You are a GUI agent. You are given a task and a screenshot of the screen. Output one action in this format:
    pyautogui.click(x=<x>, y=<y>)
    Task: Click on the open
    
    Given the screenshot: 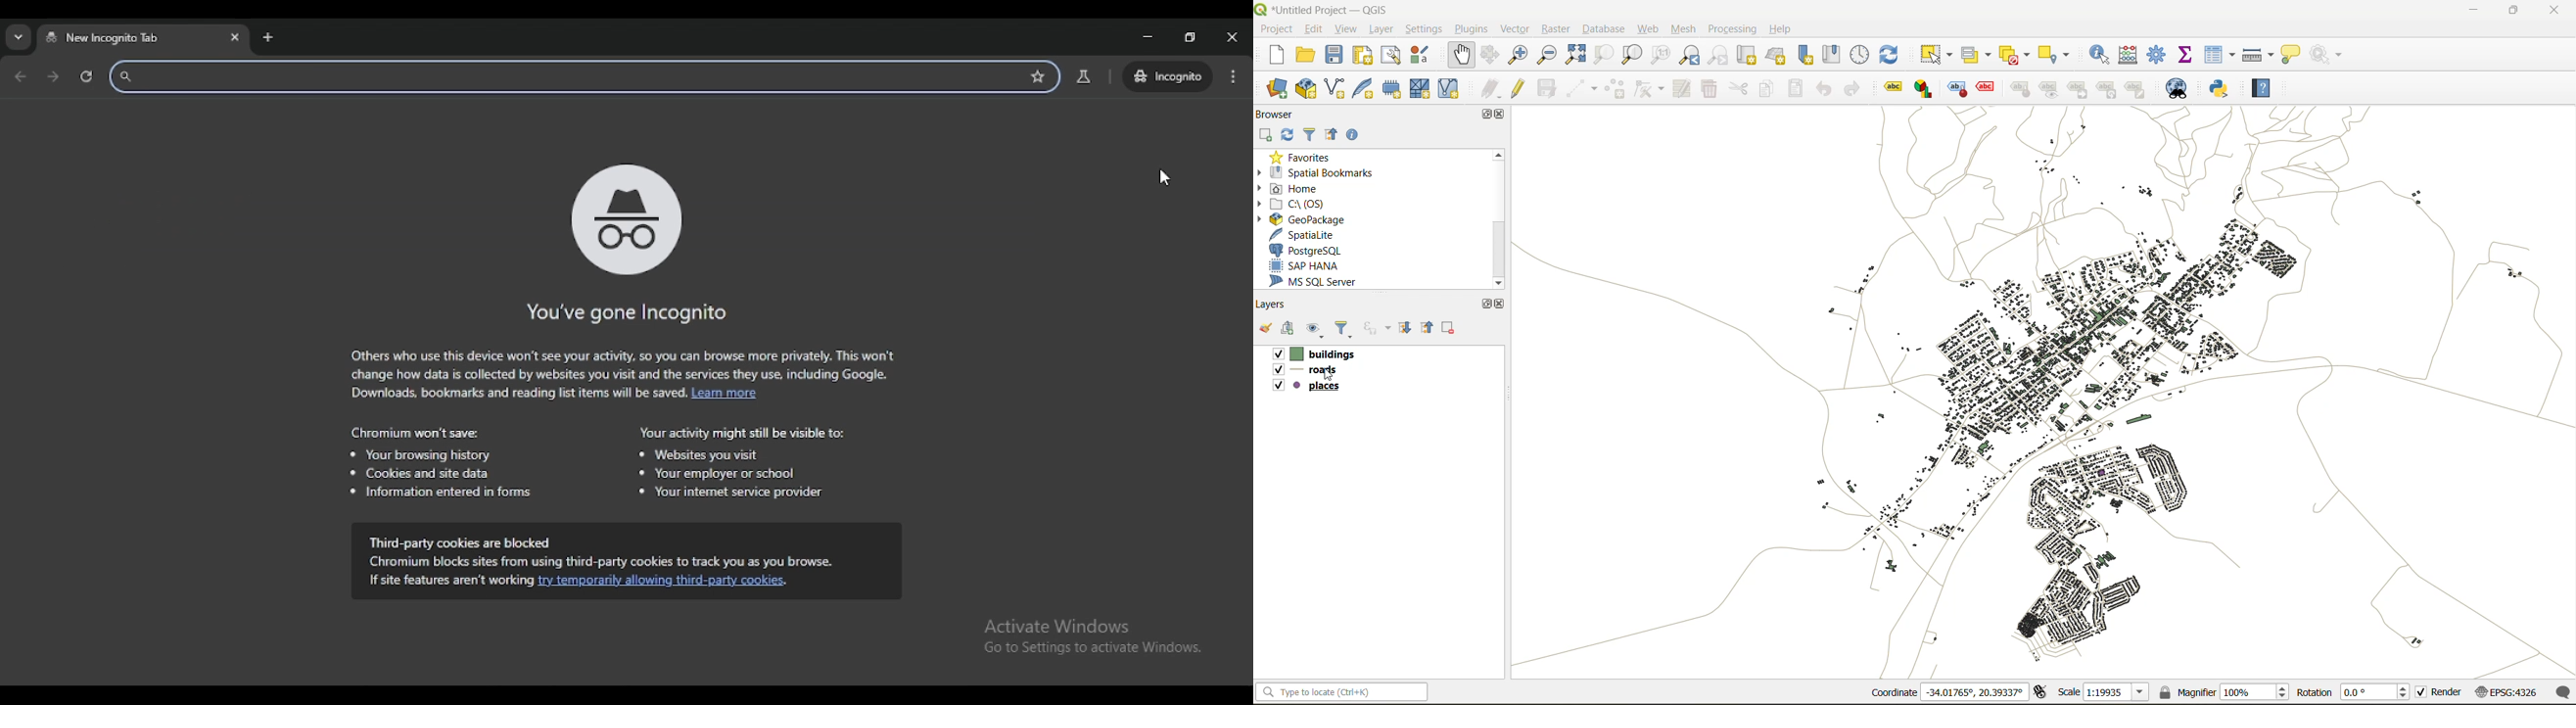 What is the action you would take?
    pyautogui.click(x=1303, y=55)
    